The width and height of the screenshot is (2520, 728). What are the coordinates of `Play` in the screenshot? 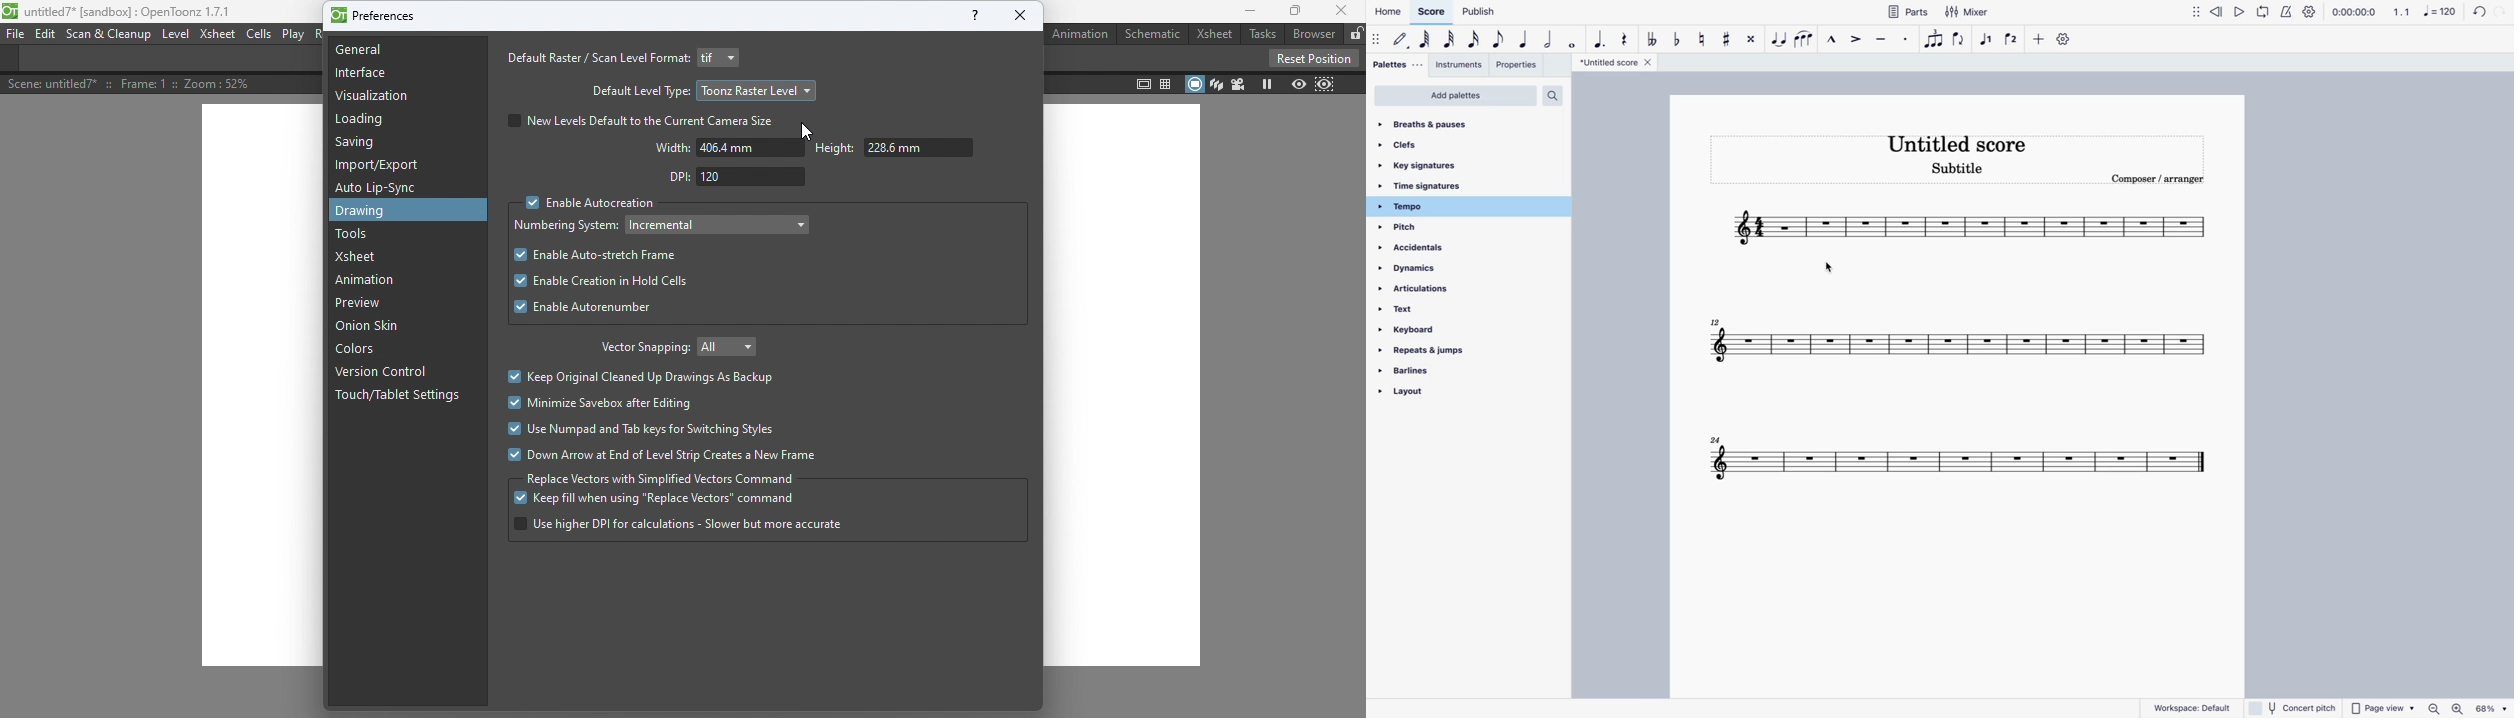 It's located at (295, 34).